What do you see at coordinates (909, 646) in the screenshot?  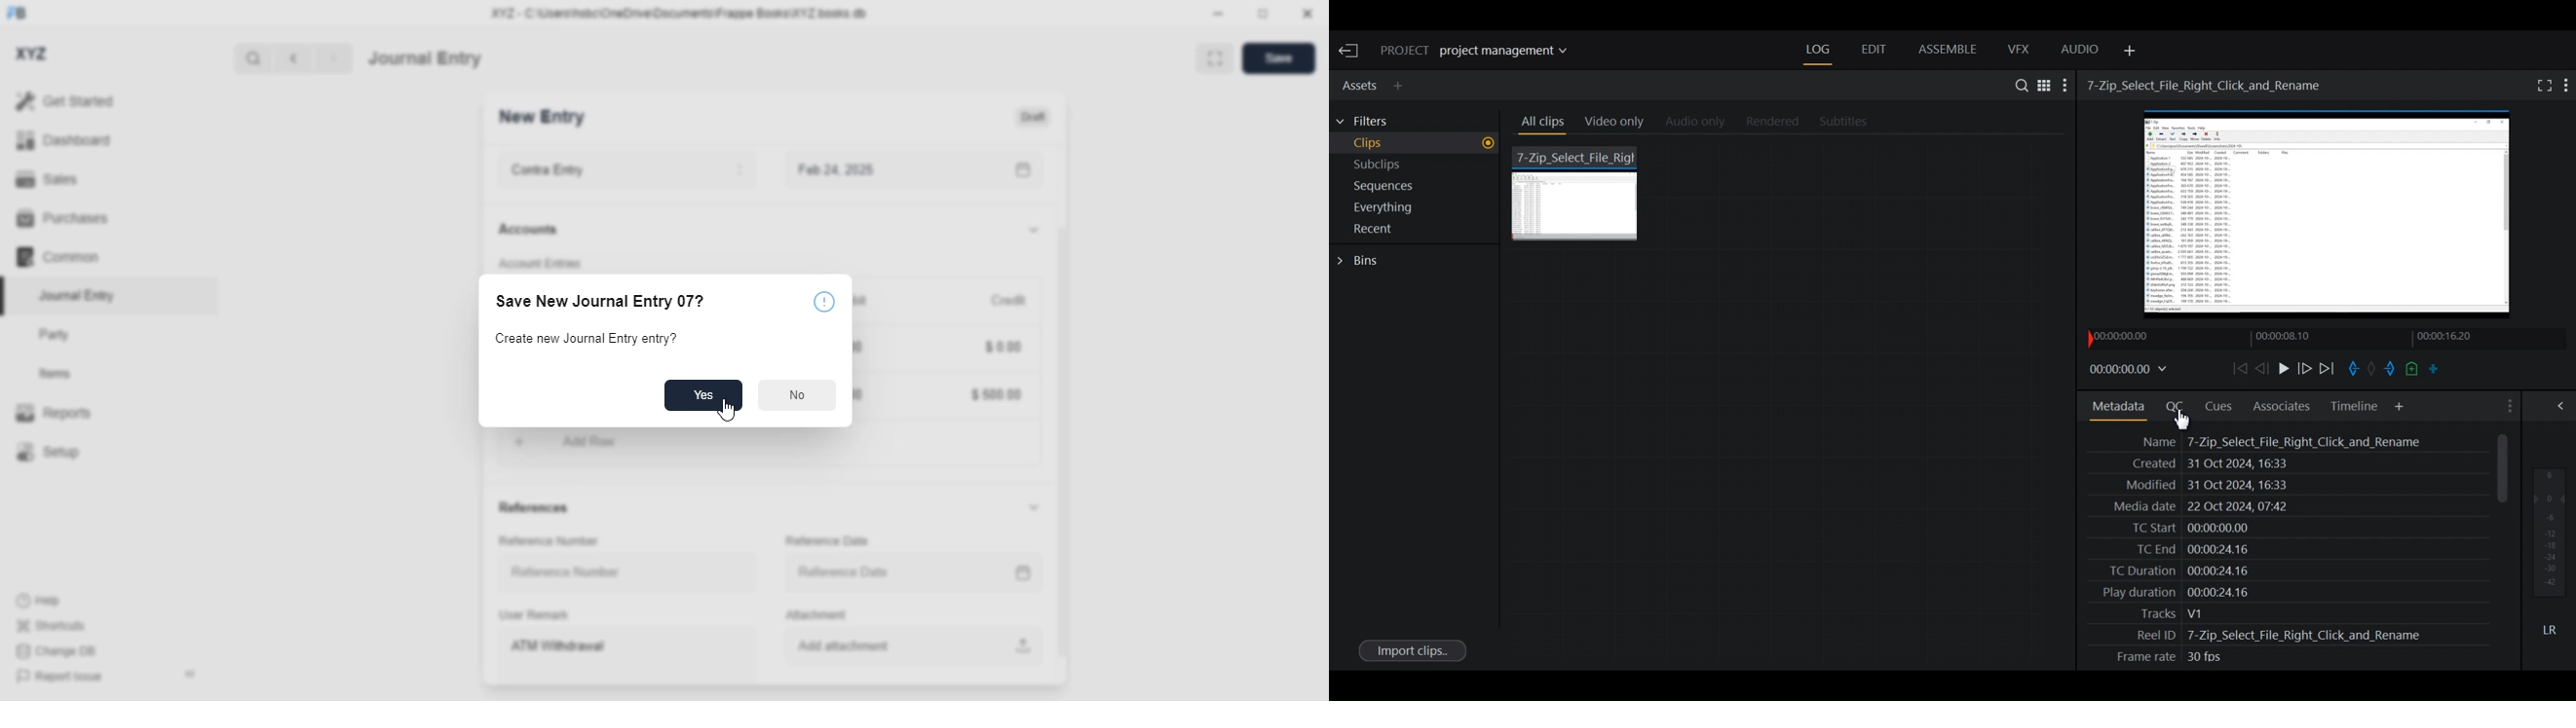 I see `add attachment` at bounding box center [909, 646].